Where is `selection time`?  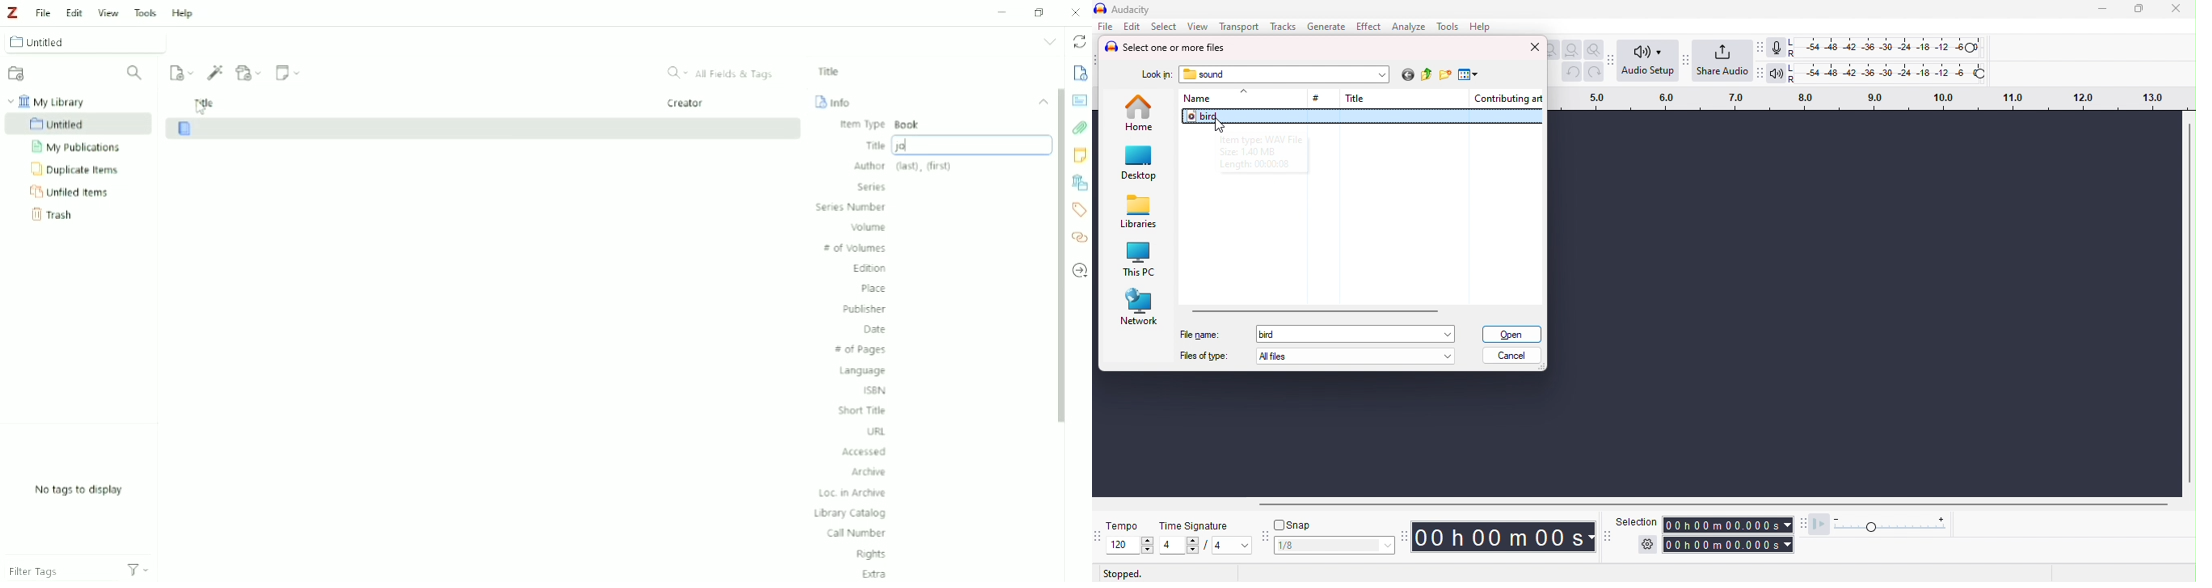
selection time is located at coordinates (1729, 525).